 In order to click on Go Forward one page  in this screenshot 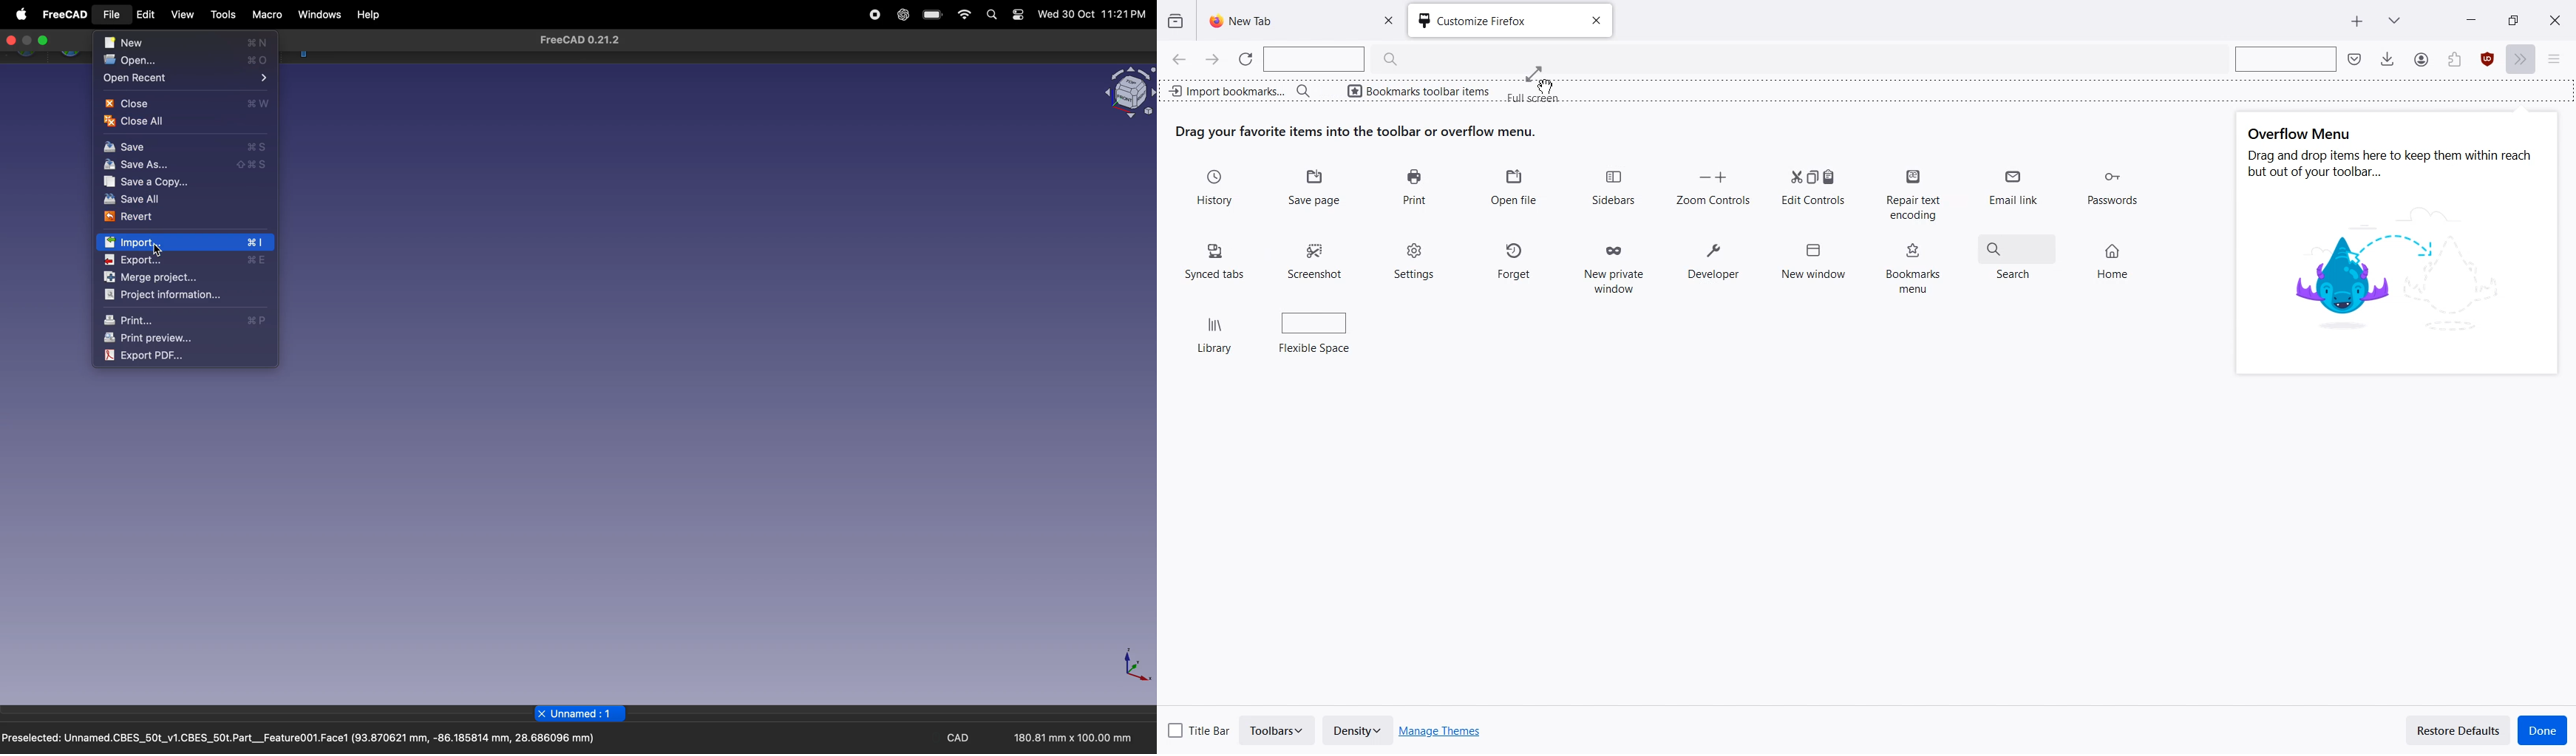, I will do `click(1214, 59)`.